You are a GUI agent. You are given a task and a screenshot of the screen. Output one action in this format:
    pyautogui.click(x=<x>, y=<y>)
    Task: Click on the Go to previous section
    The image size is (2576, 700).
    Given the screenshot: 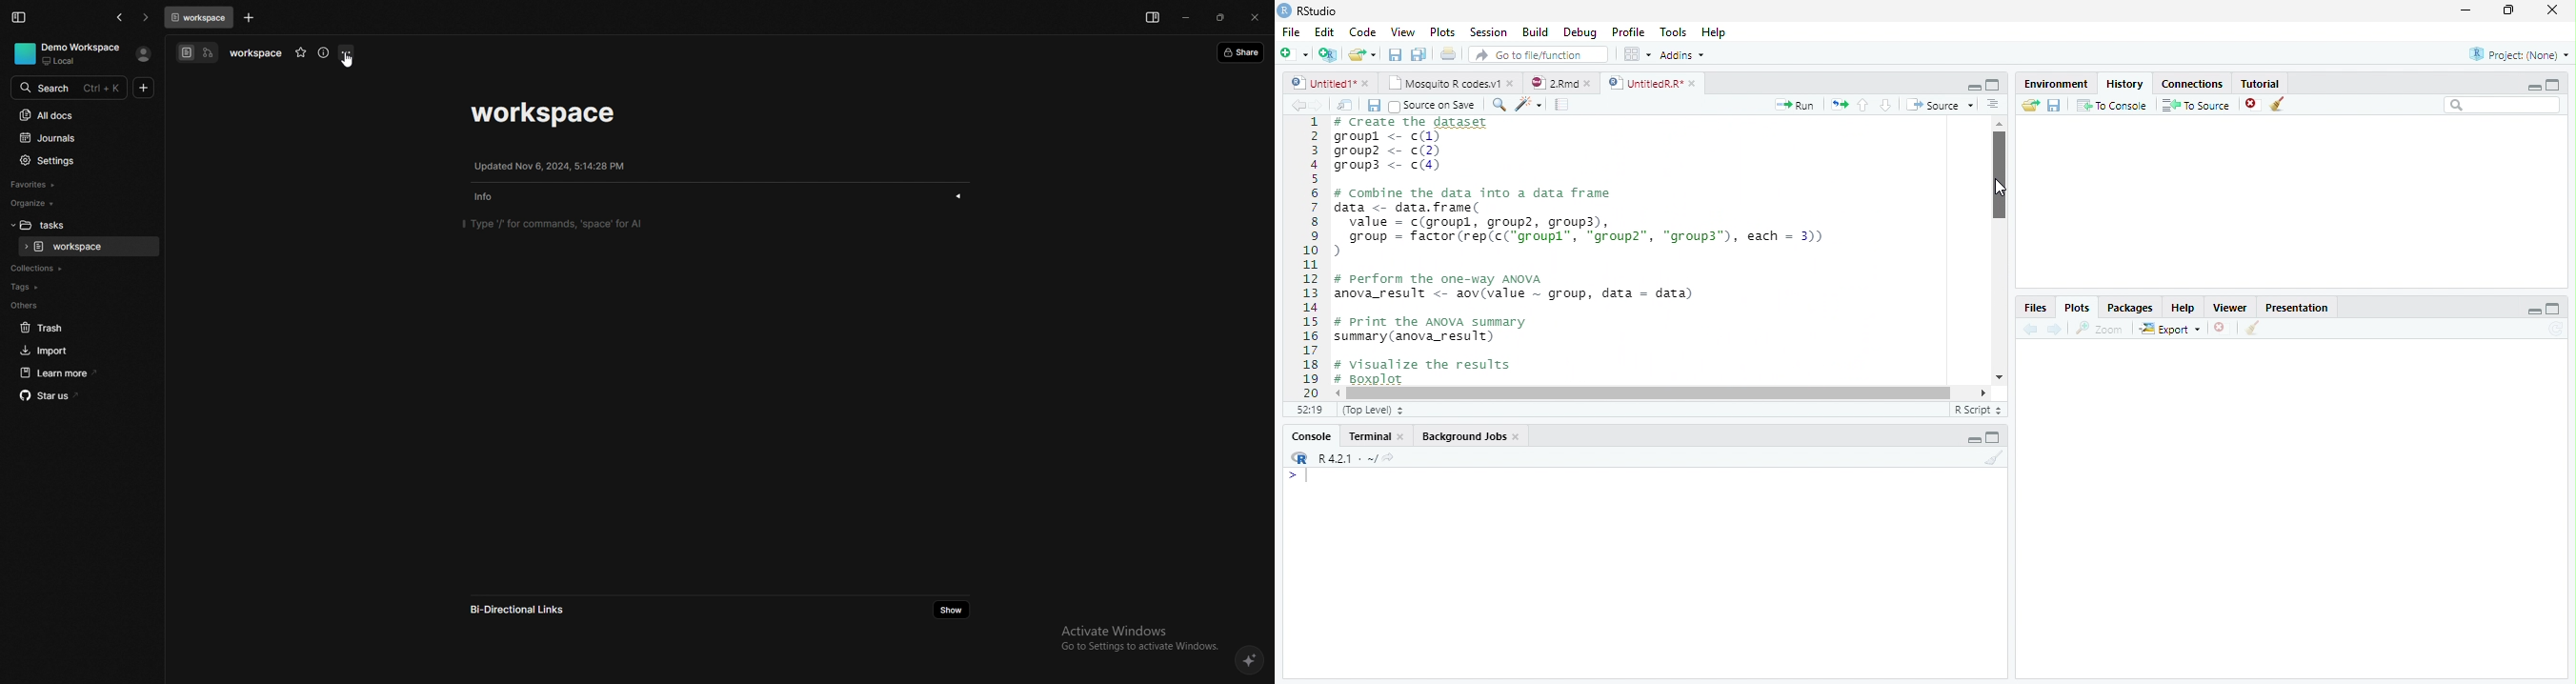 What is the action you would take?
    pyautogui.click(x=1862, y=104)
    